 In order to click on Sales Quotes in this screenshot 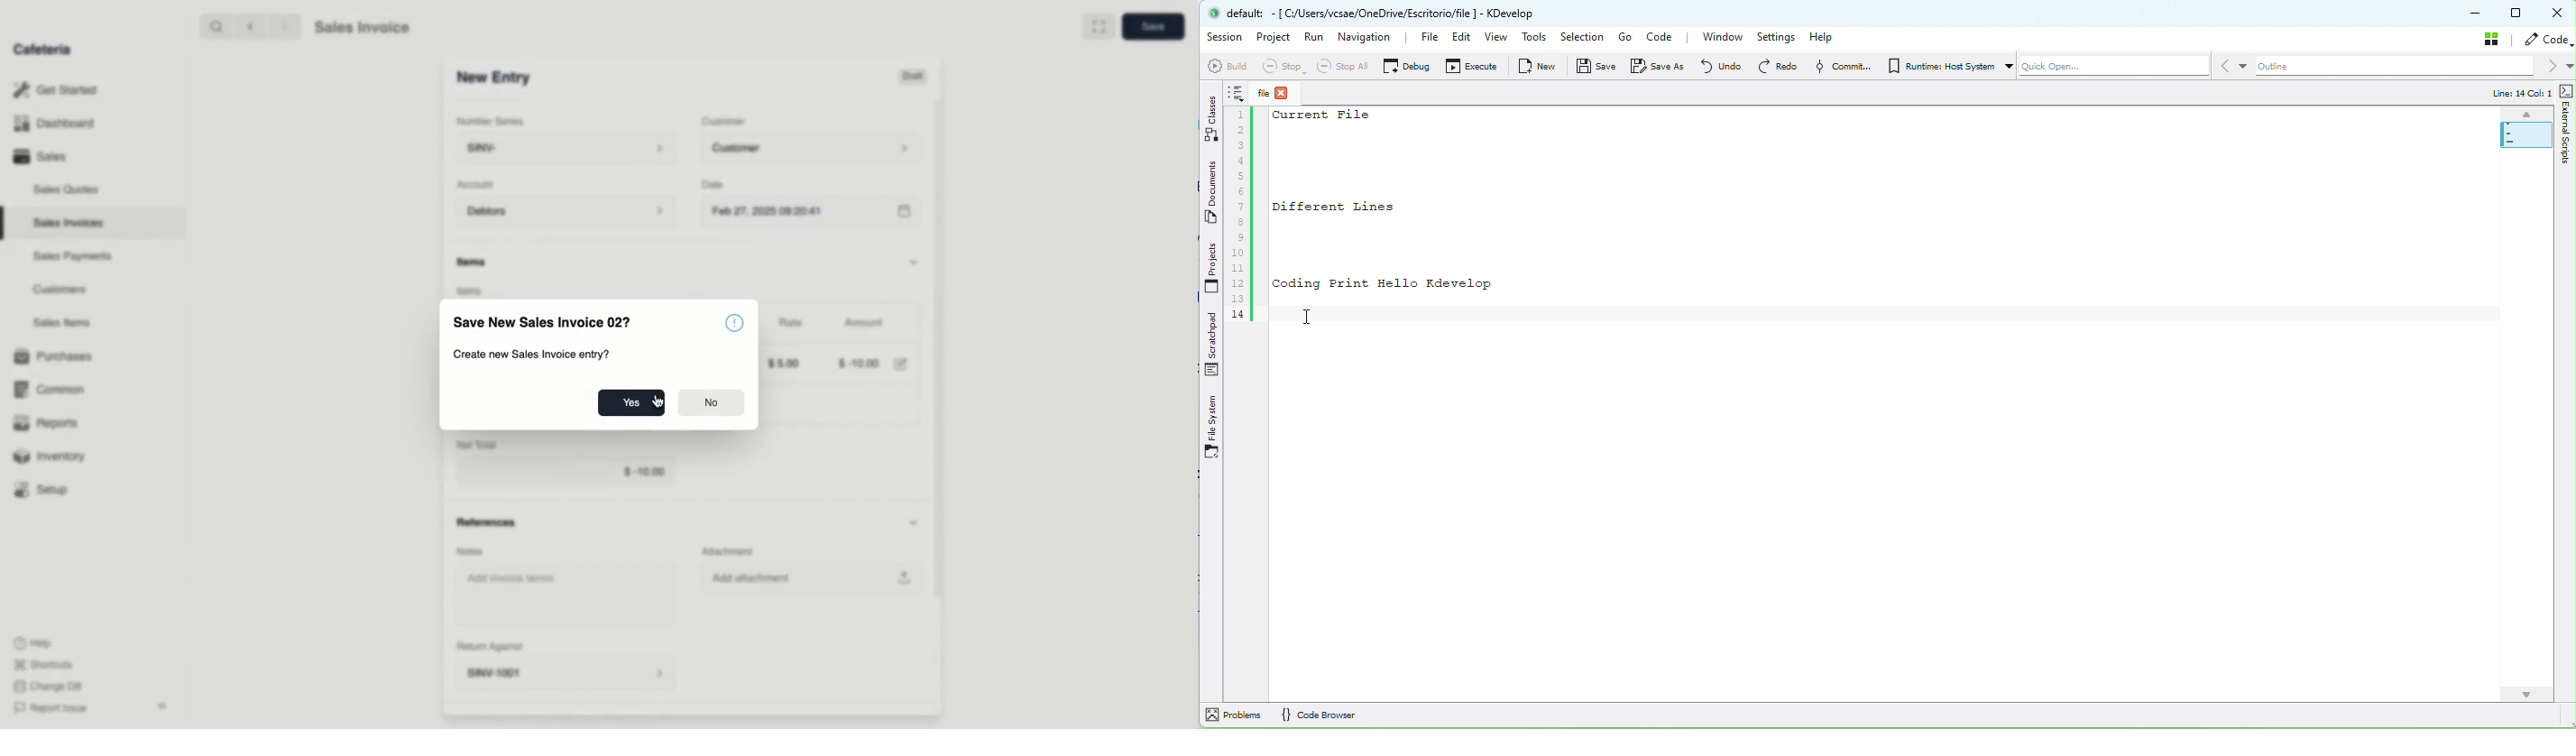, I will do `click(67, 191)`.